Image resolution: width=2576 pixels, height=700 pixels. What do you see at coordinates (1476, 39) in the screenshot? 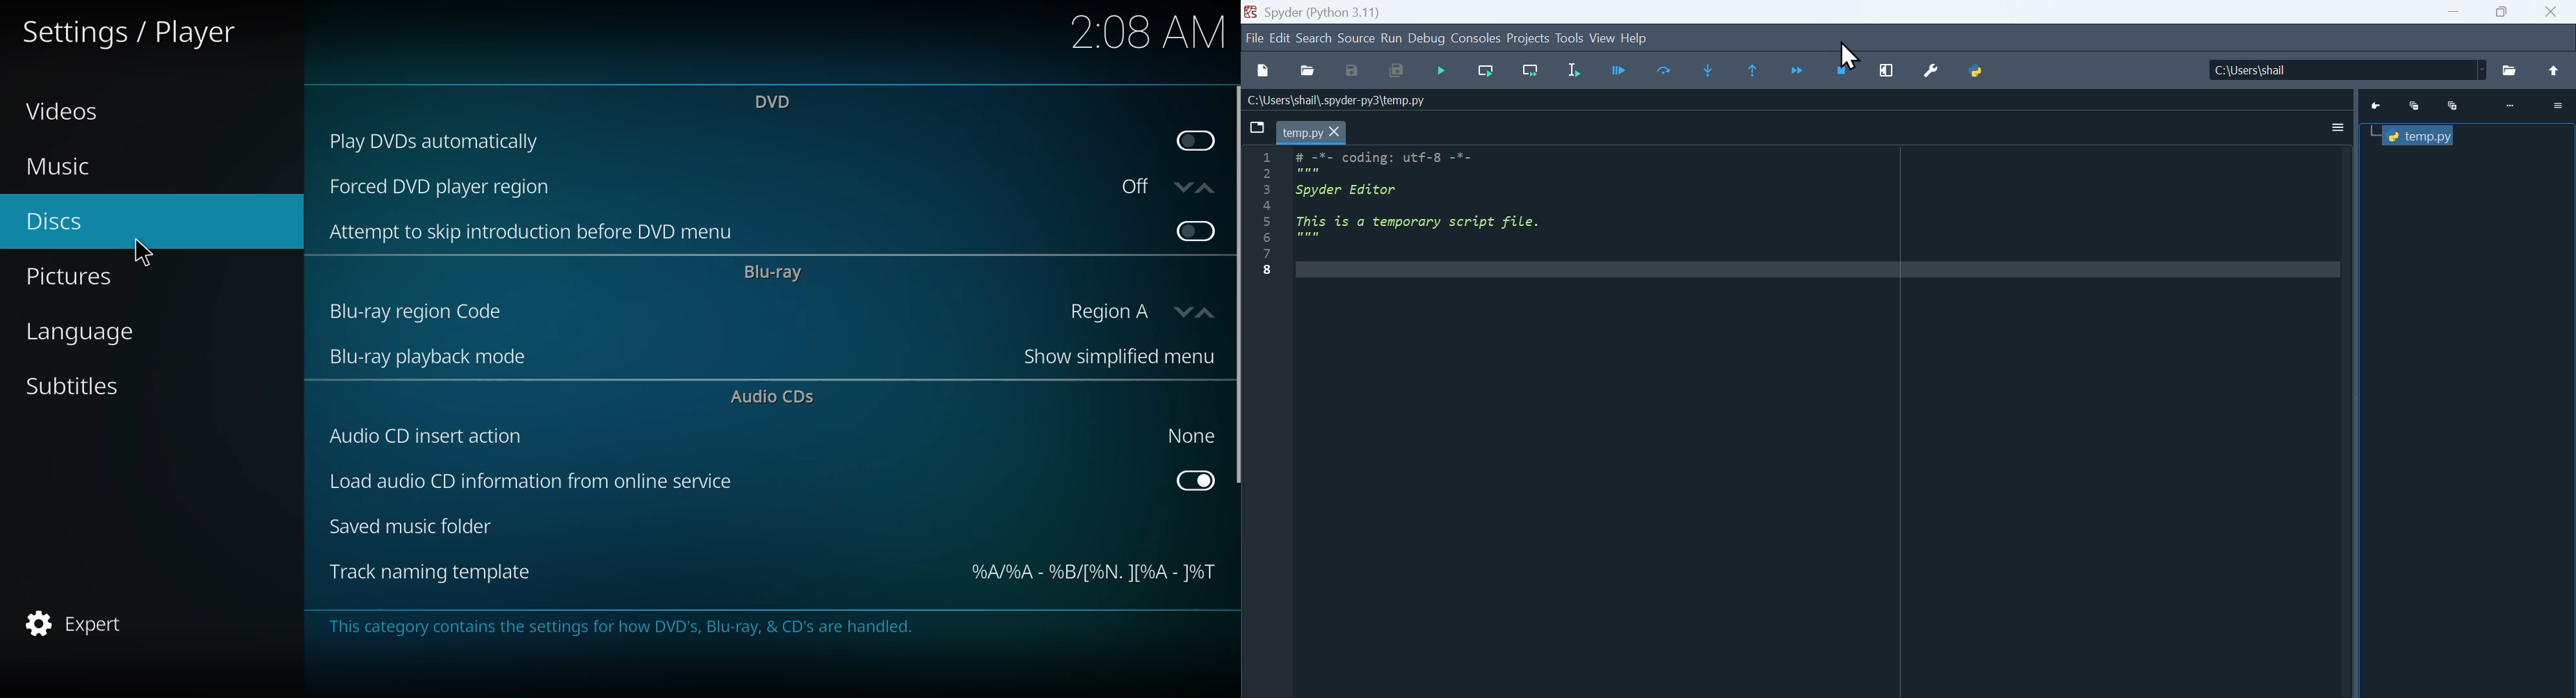
I see `Consoles` at bounding box center [1476, 39].